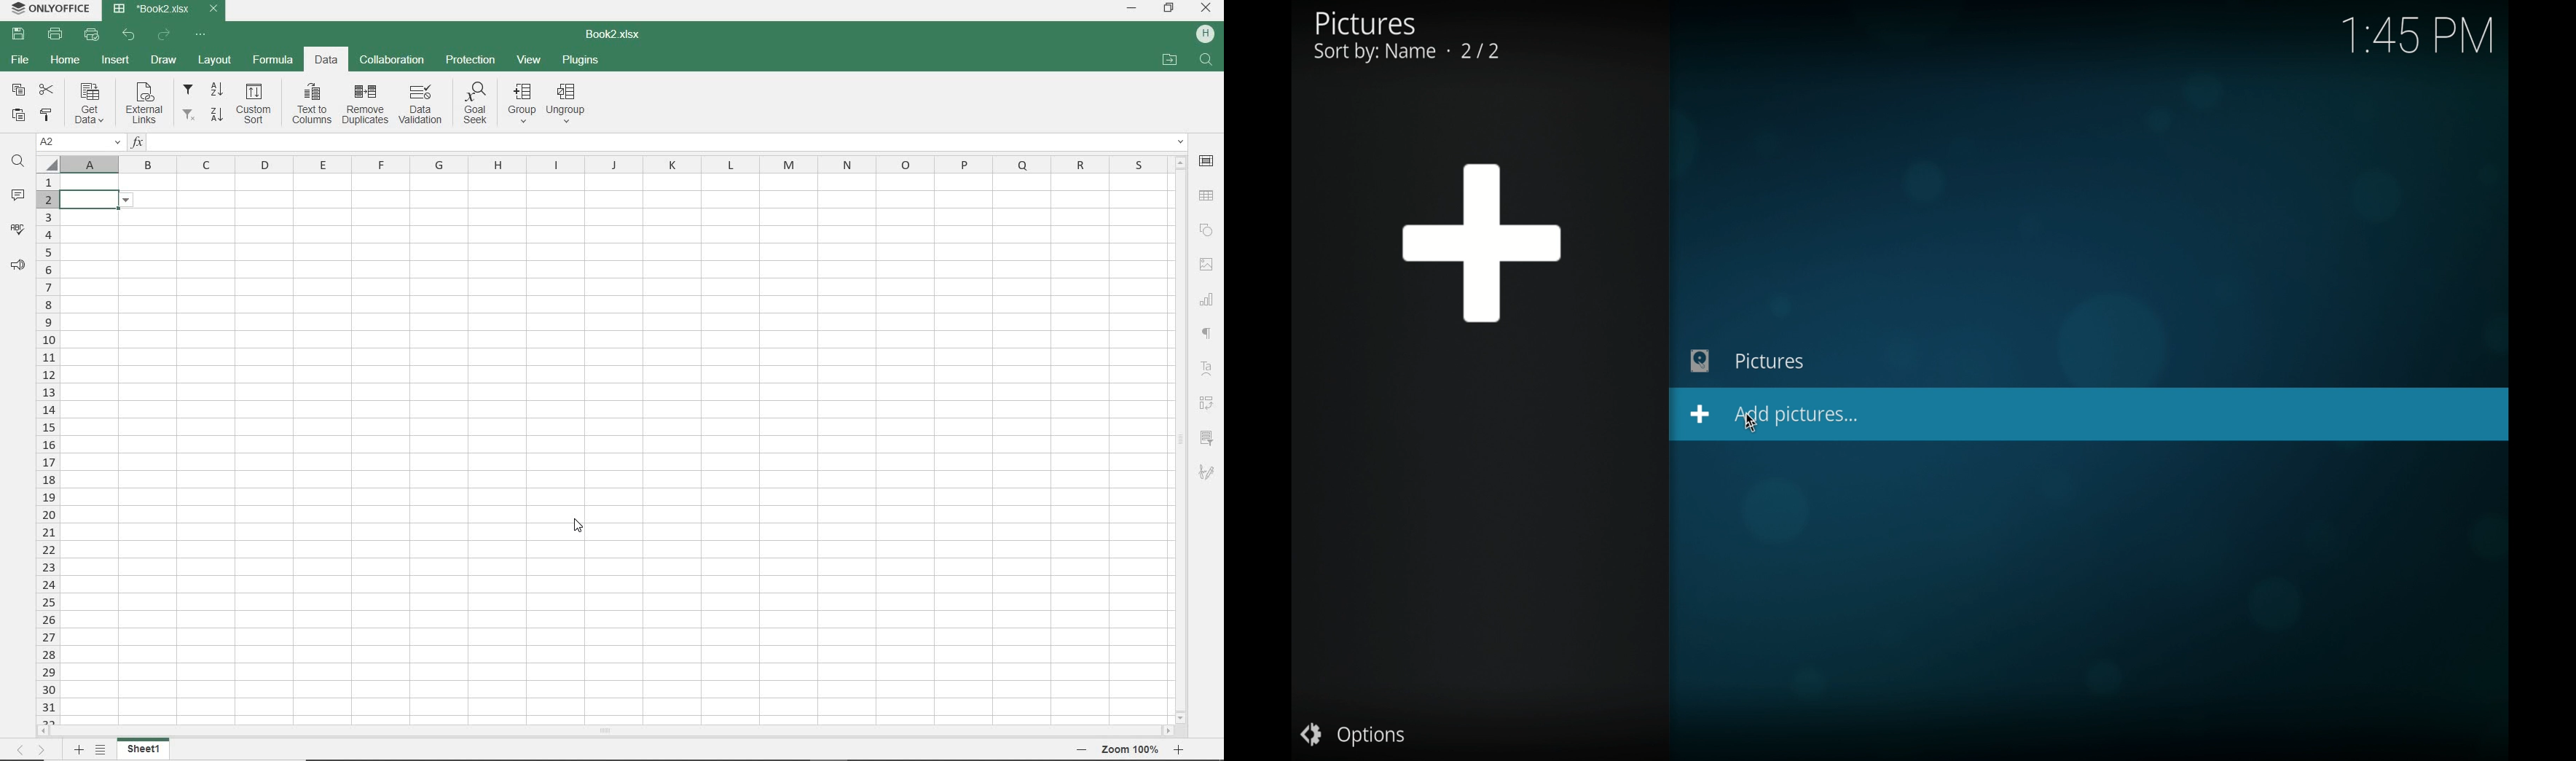 Image resolution: width=2576 pixels, height=784 pixels. I want to click on INSERT, so click(117, 58).